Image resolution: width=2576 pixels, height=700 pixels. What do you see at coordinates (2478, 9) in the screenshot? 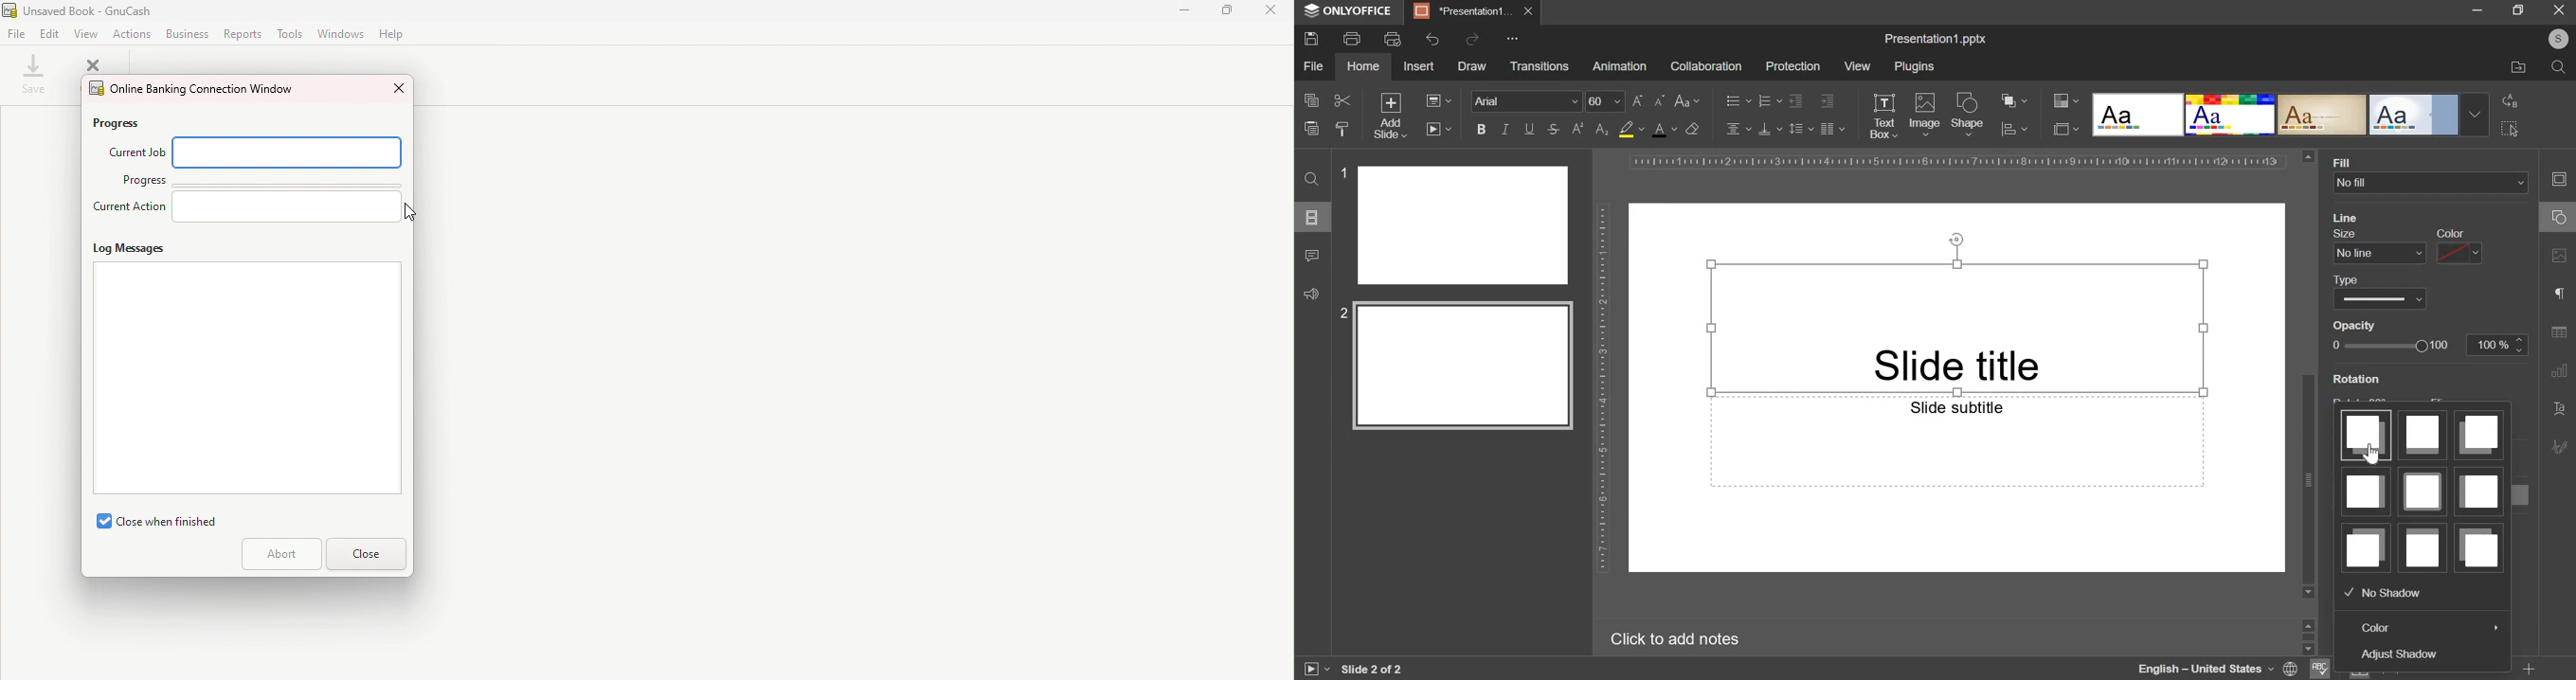
I see `minimize` at bounding box center [2478, 9].